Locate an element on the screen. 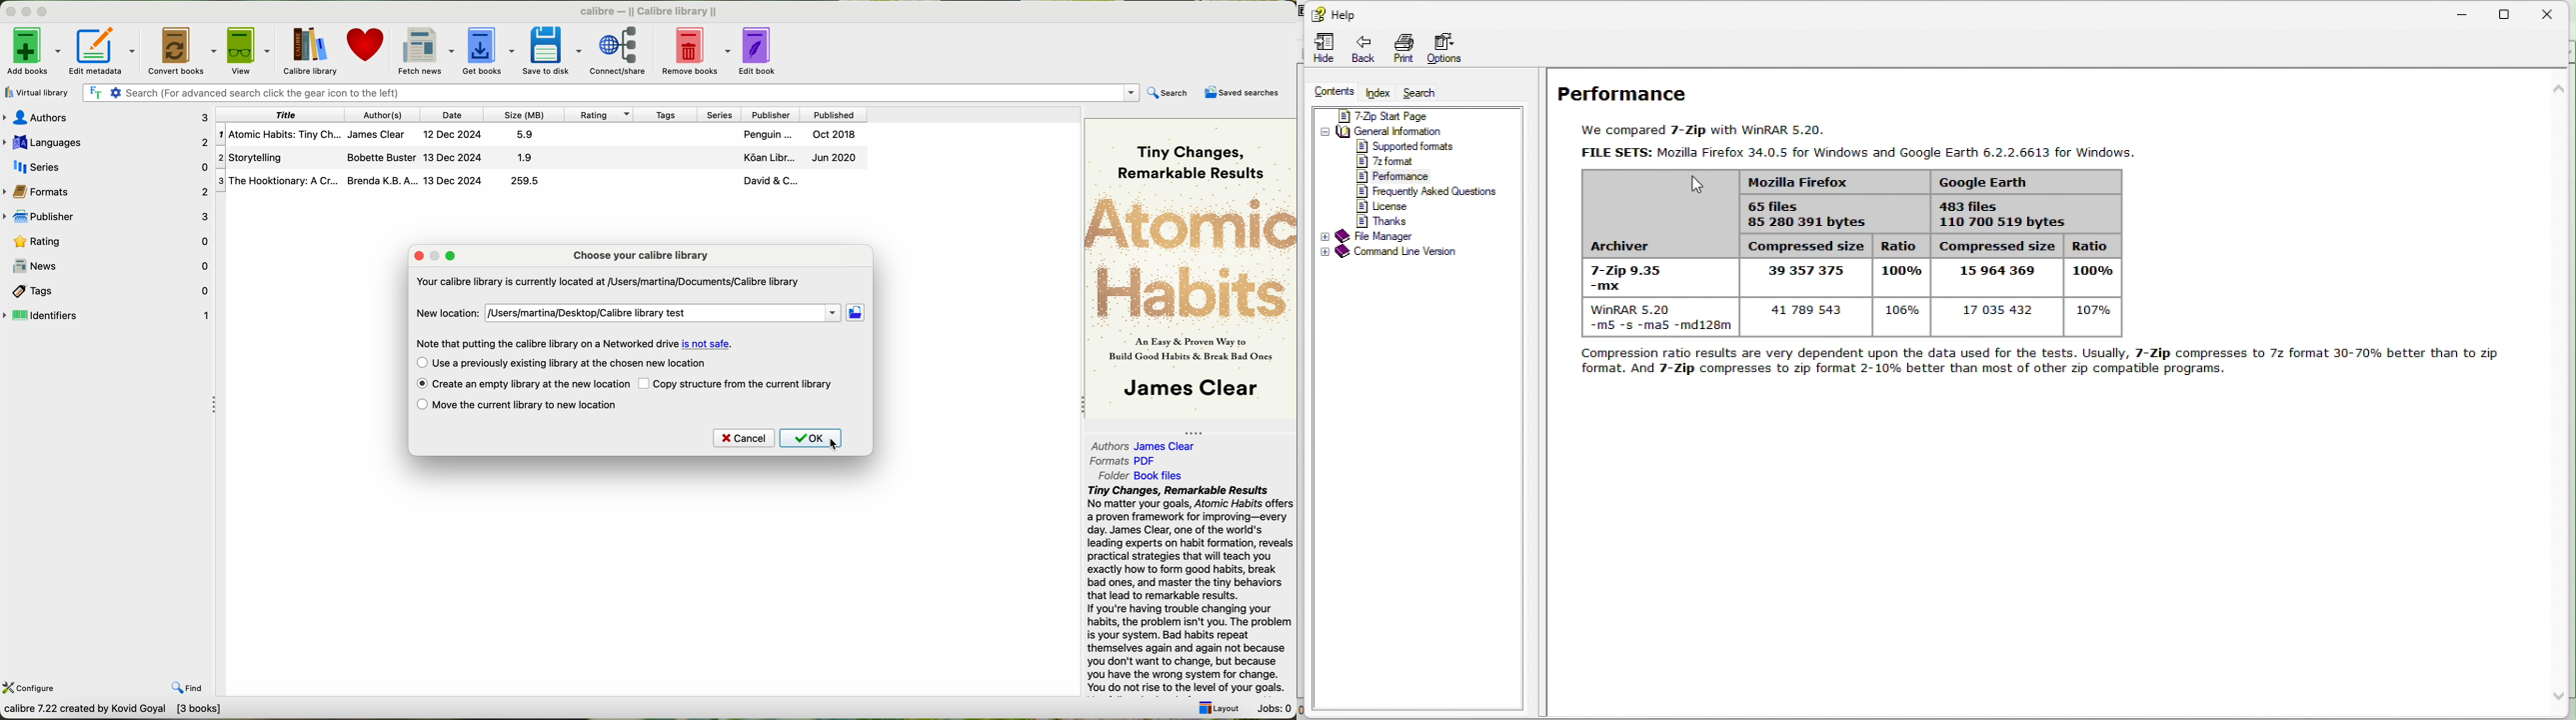  ‘Your calibre library Is currently located at /Users/martina/Documents/Calibre library is located at coordinates (607, 284).